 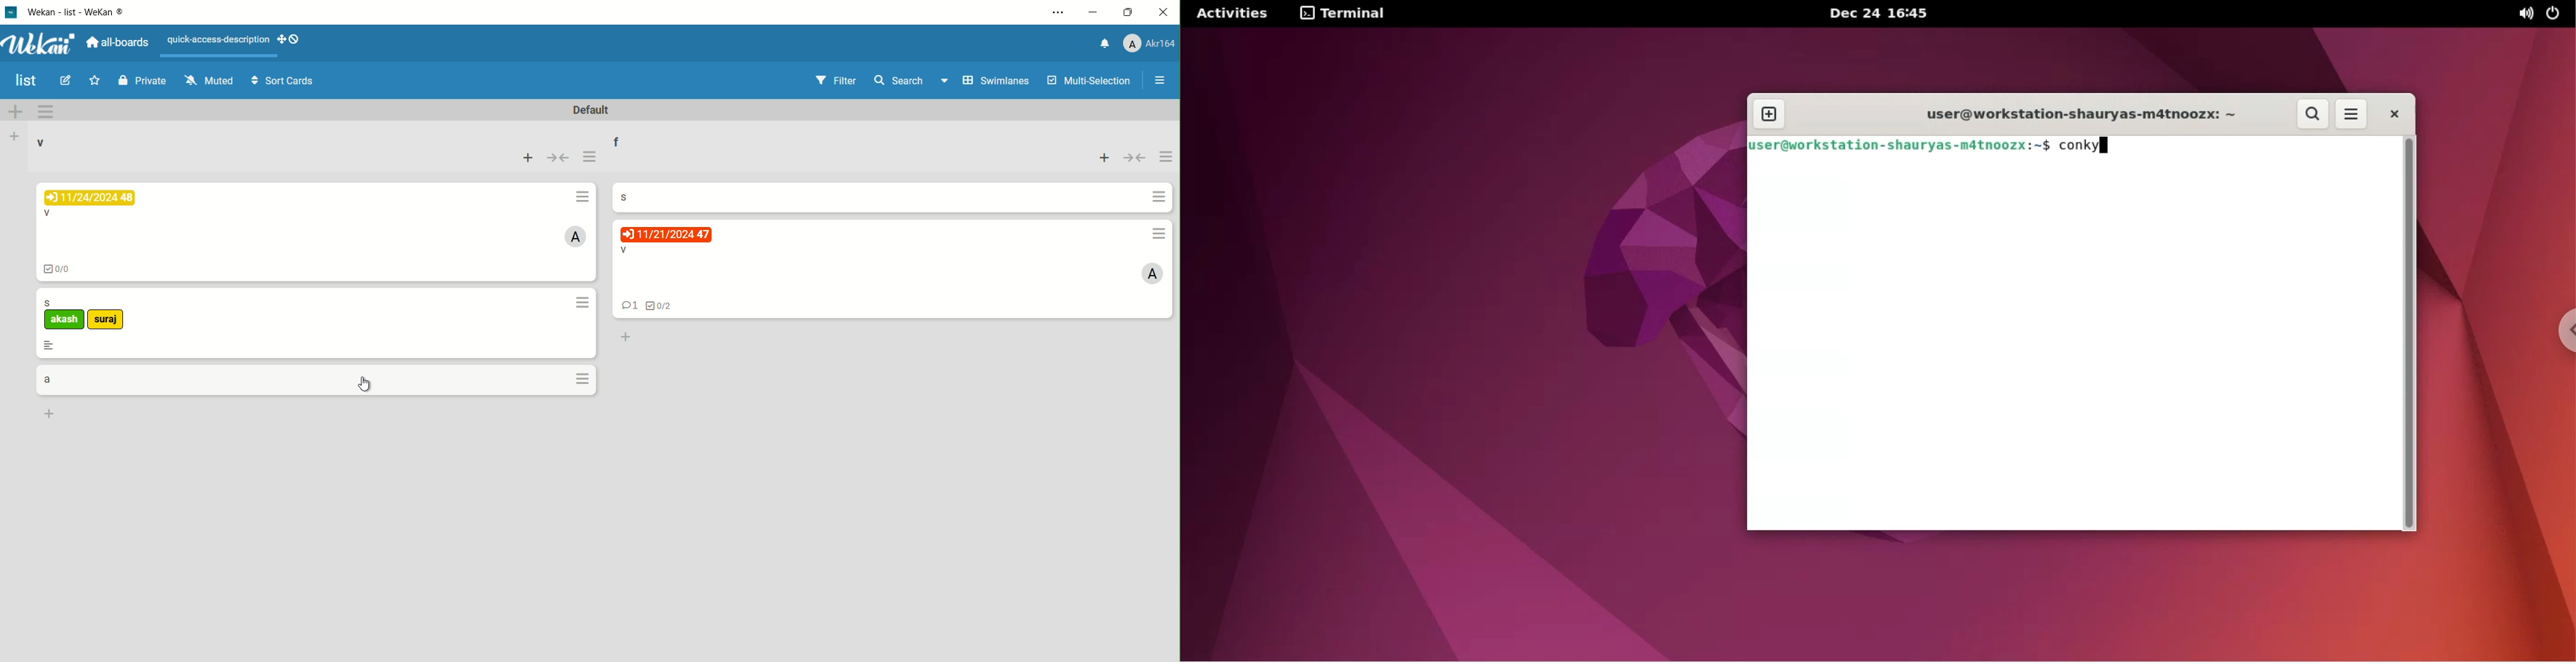 What do you see at coordinates (585, 378) in the screenshot?
I see `card actions` at bounding box center [585, 378].